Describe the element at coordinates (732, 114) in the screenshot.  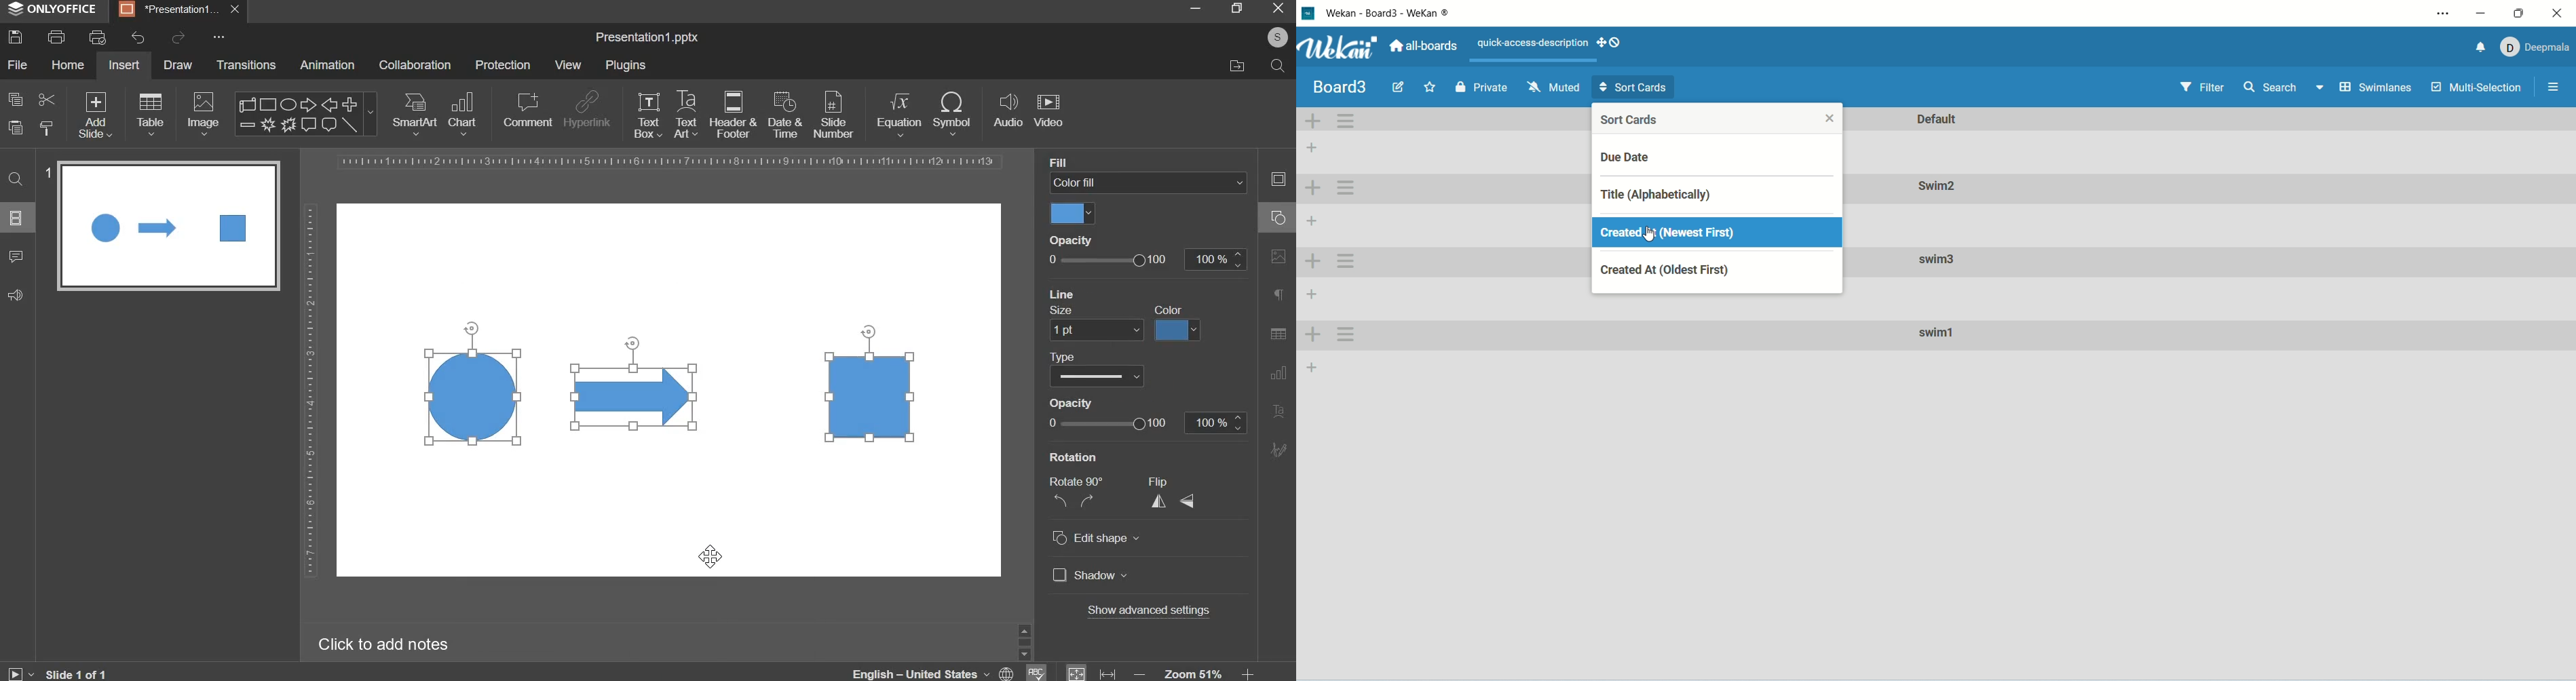
I see `header & footer` at that location.